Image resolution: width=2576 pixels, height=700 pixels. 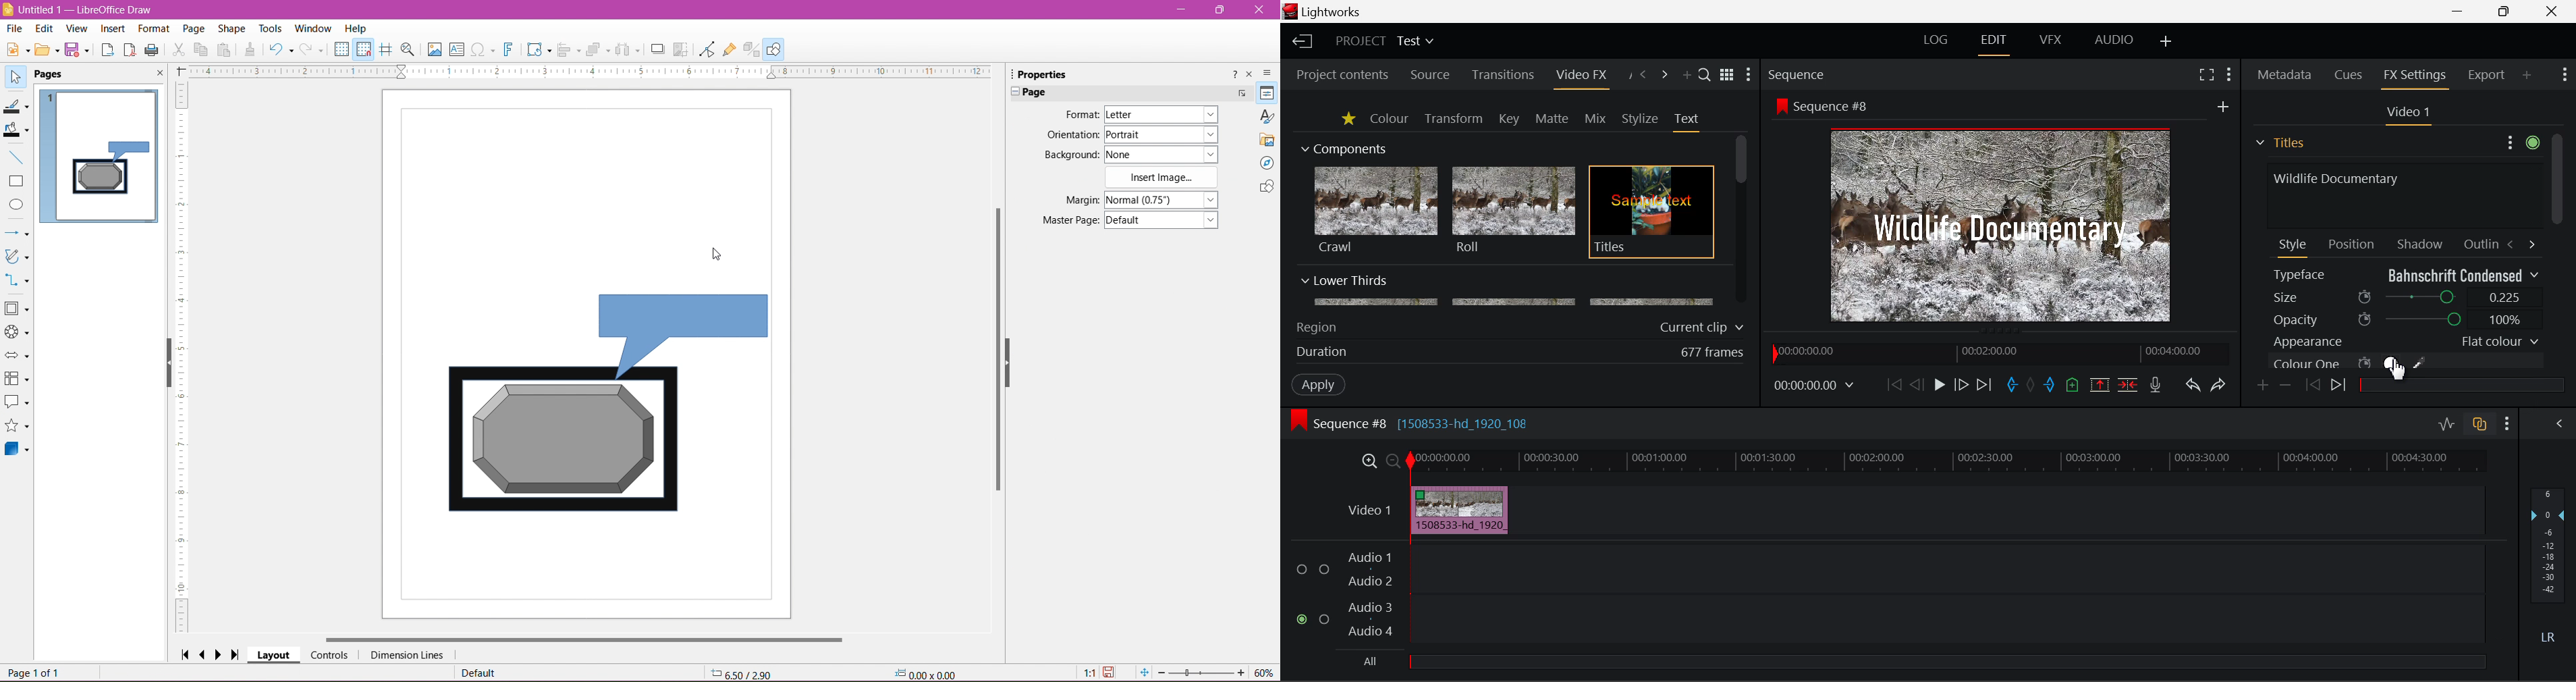 I want to click on Audio Input, so click(x=1942, y=596).